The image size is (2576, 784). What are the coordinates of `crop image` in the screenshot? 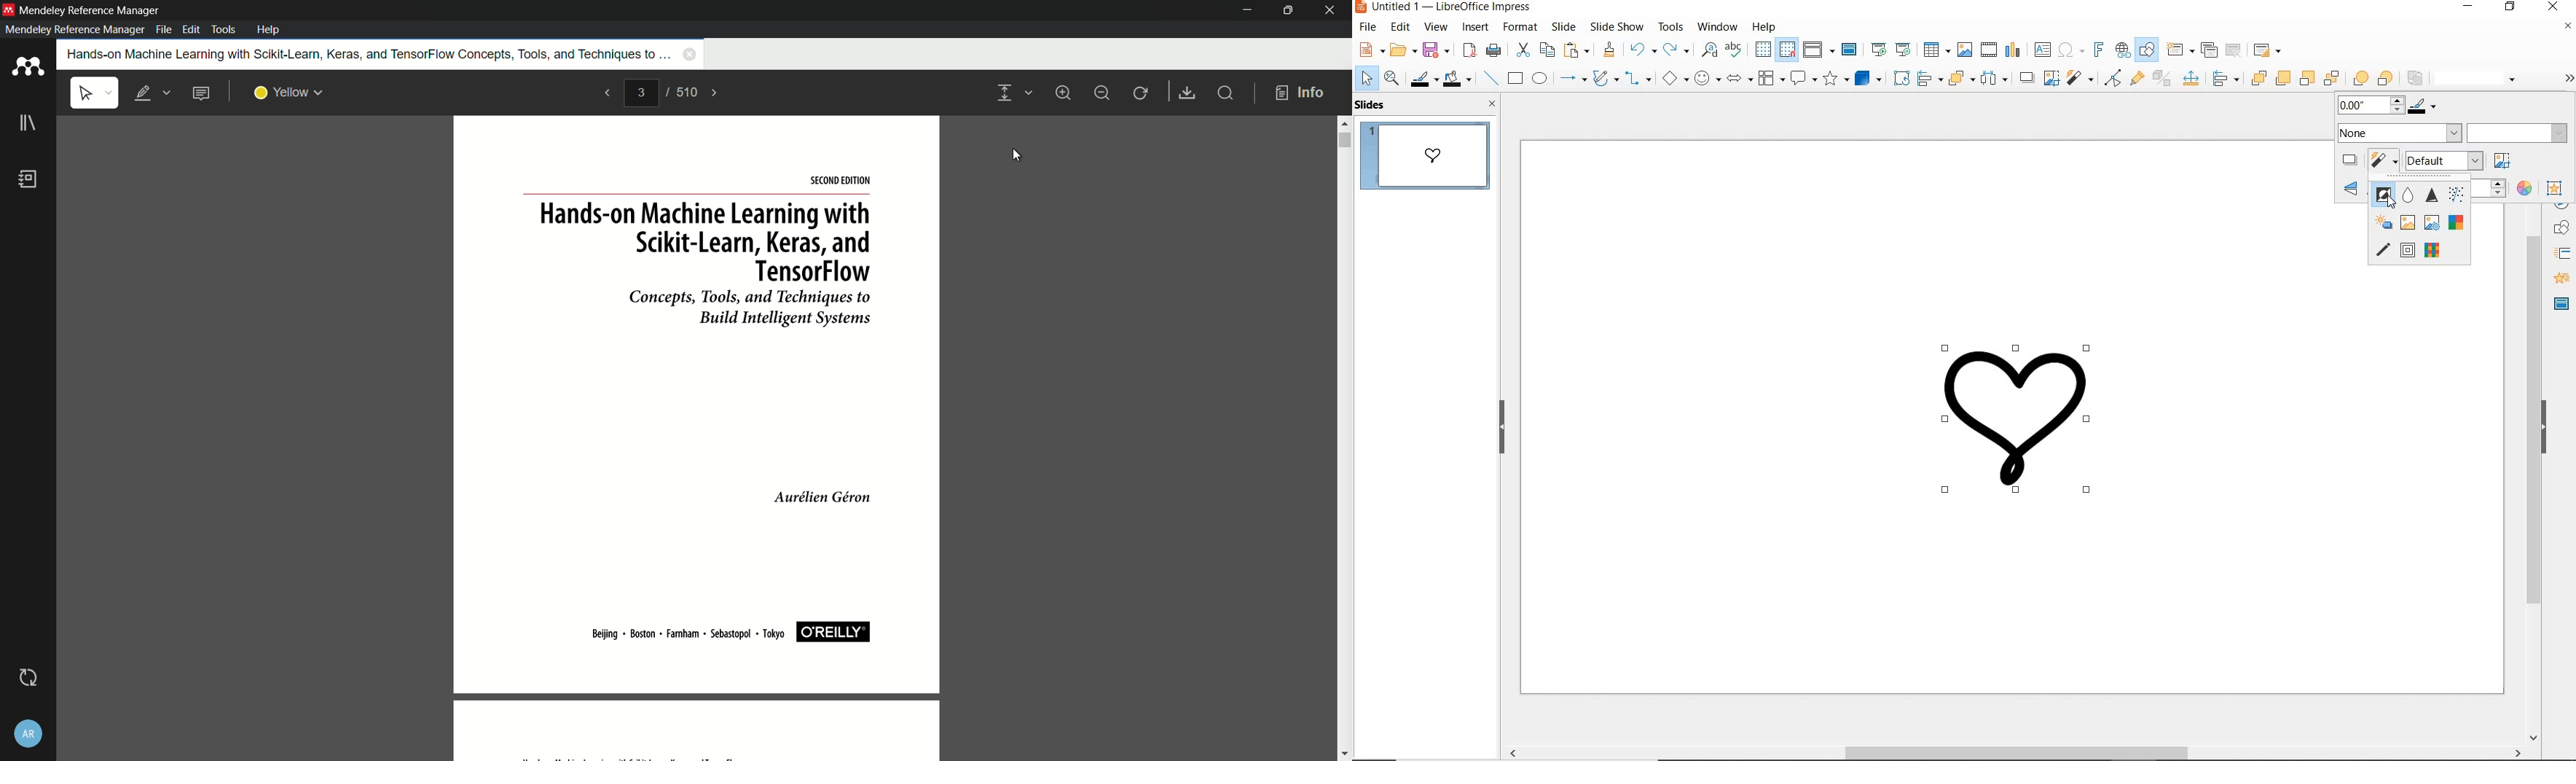 It's located at (2503, 160).